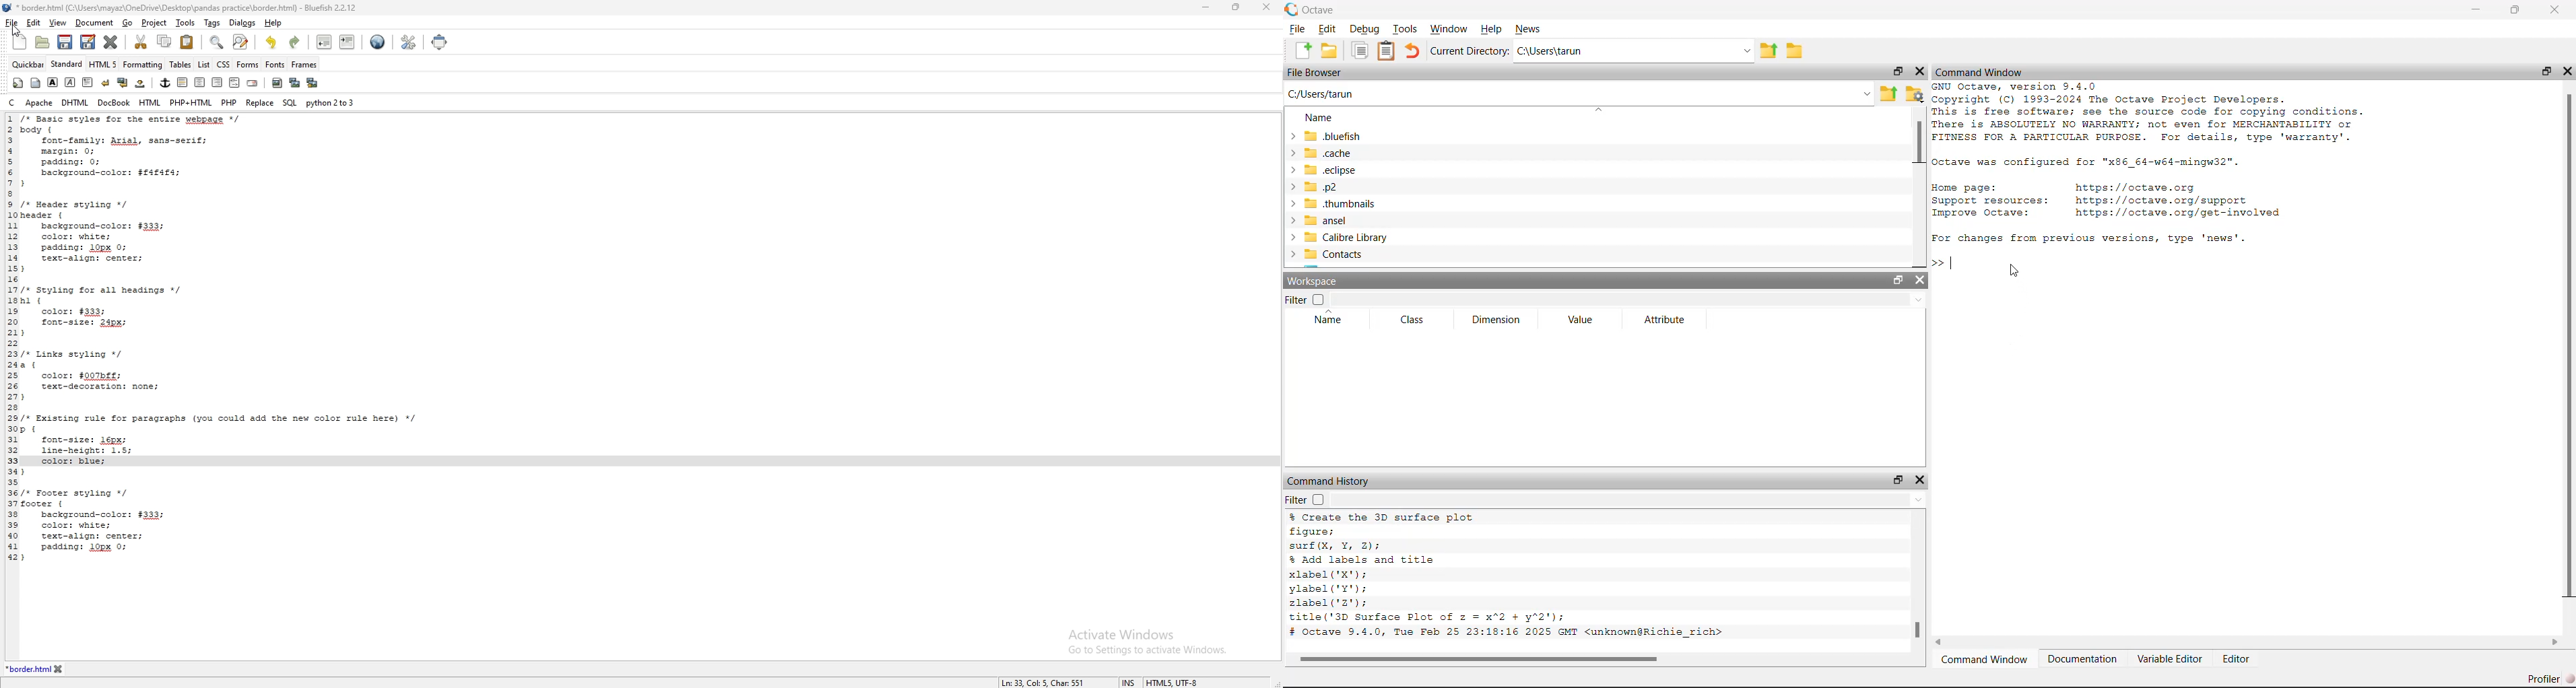 This screenshot has height=700, width=2576. Describe the element at coordinates (1319, 500) in the screenshot. I see `Checkbox` at that location.